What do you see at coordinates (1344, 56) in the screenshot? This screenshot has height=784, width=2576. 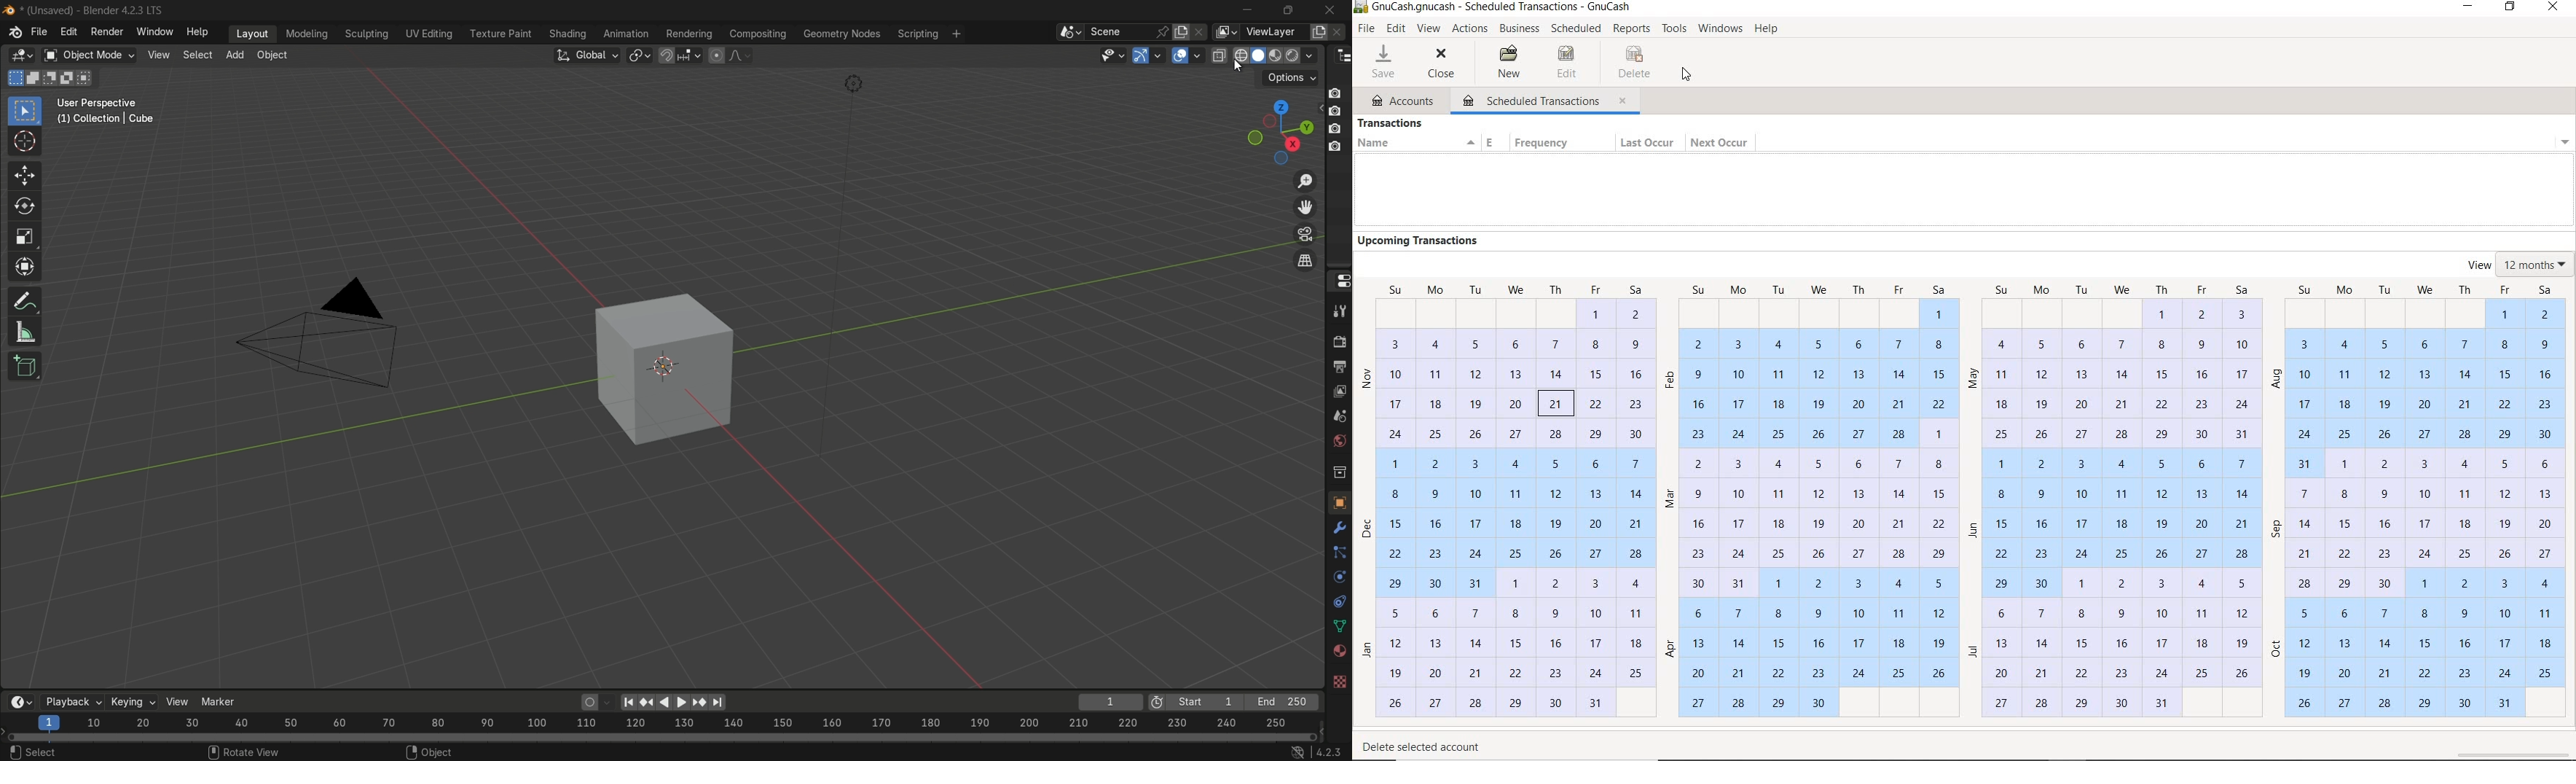 I see `editor type` at bounding box center [1344, 56].